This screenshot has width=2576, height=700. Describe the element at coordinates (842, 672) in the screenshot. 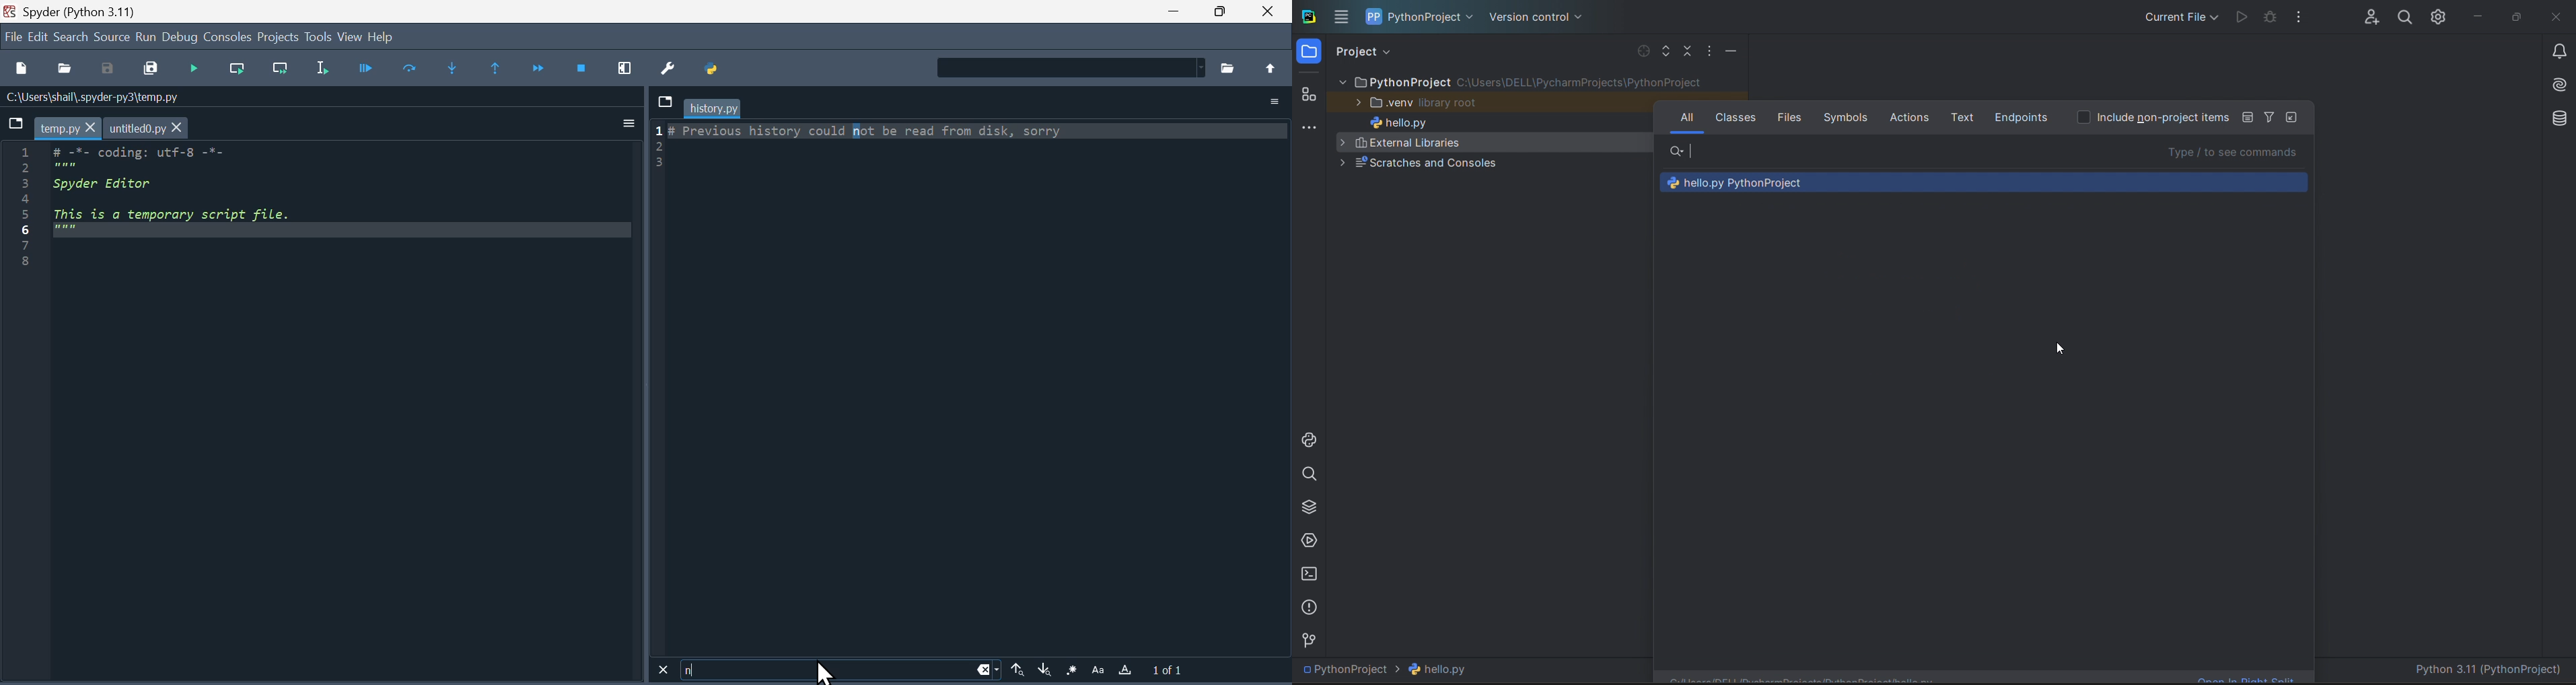

I see `Search bar with n` at that location.